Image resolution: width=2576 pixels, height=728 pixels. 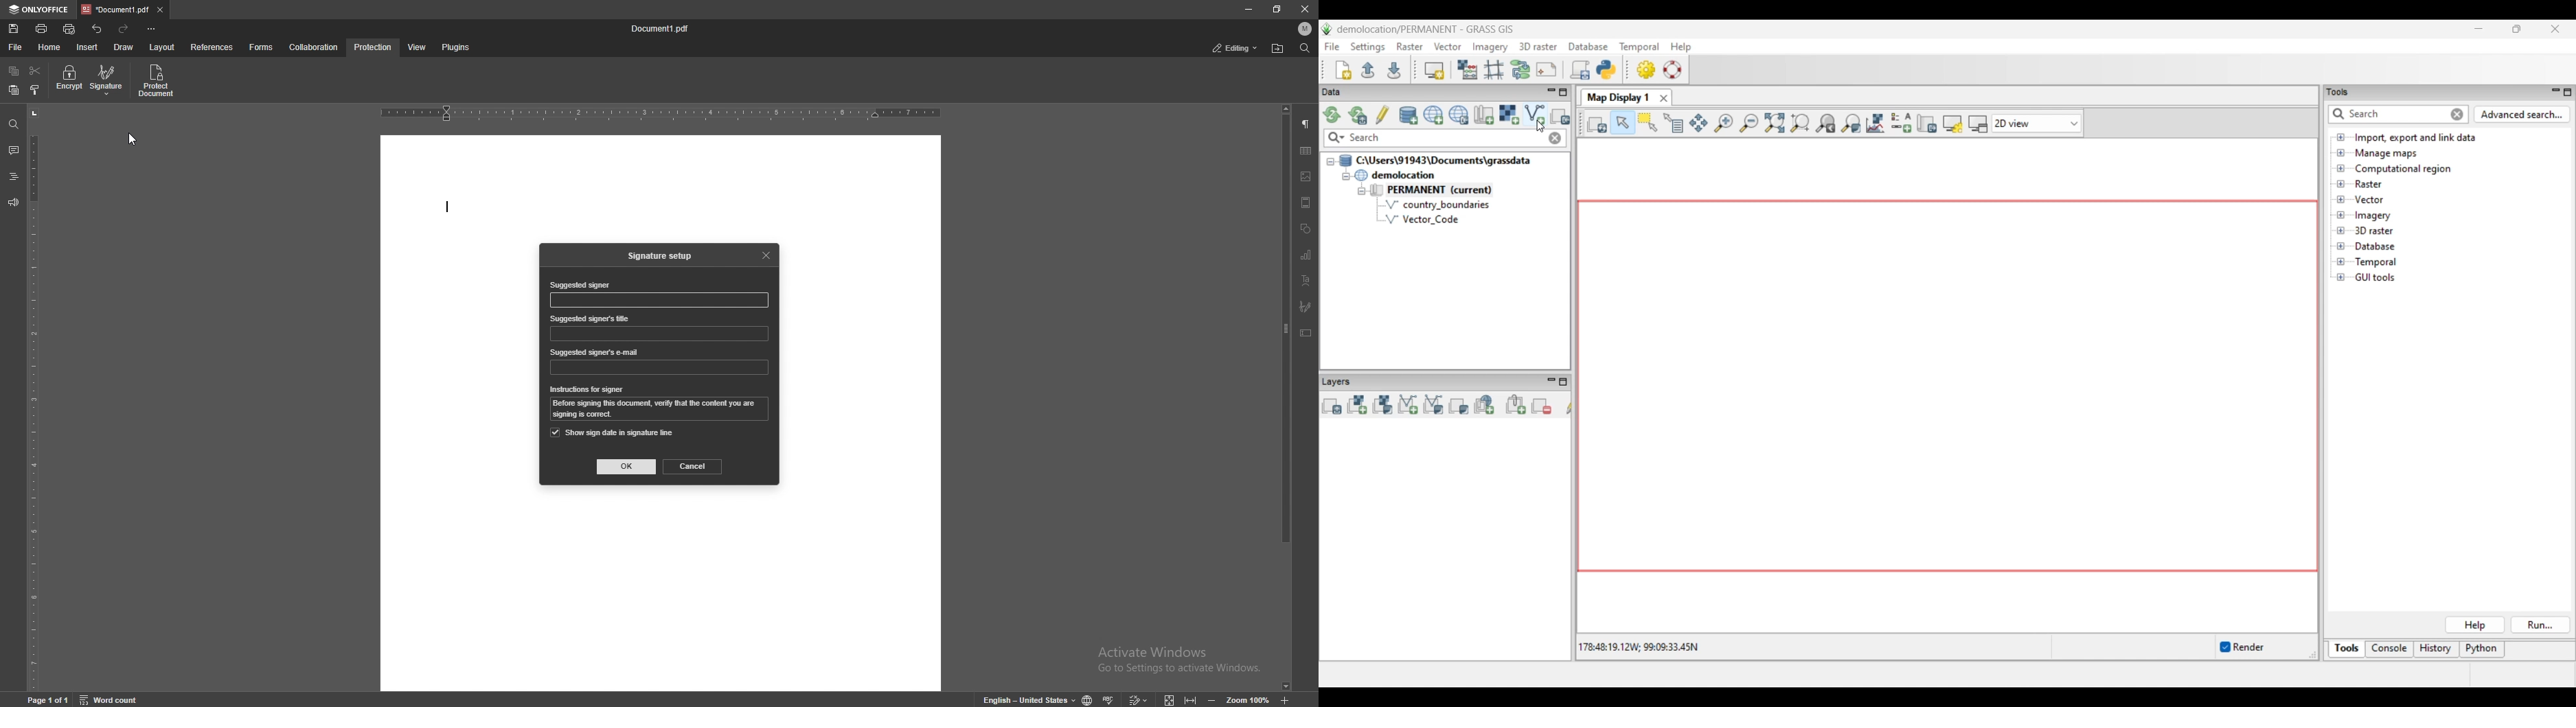 I want to click on shapes, so click(x=1305, y=229).